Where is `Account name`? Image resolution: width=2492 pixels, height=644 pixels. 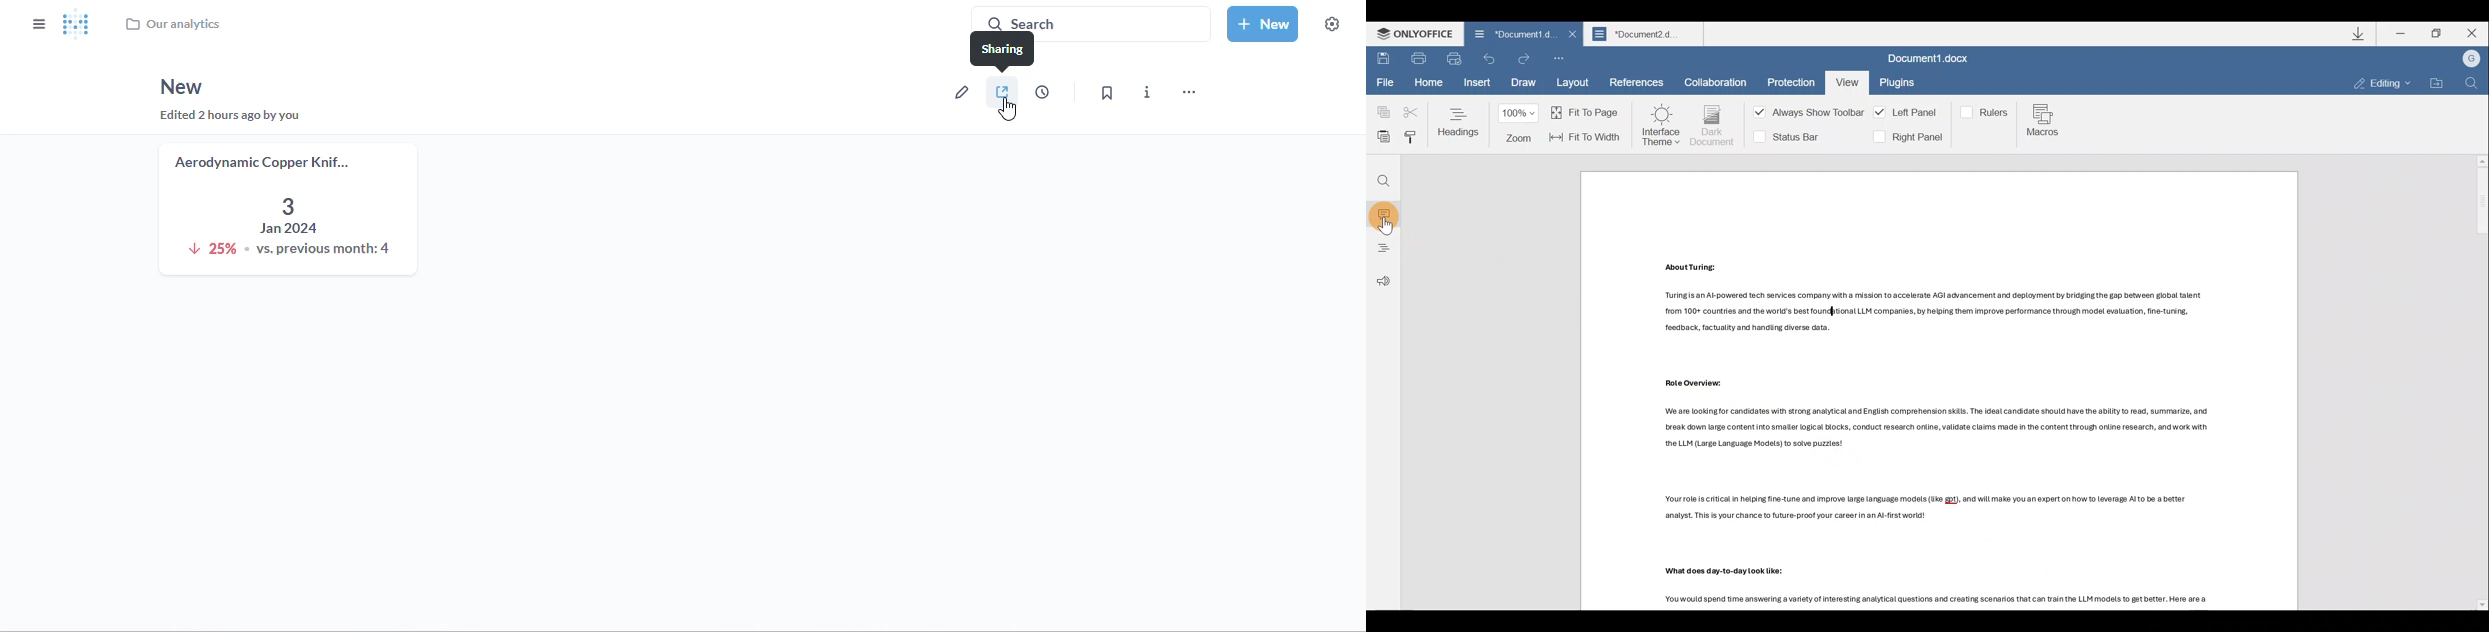
Account name is located at coordinates (2471, 59).